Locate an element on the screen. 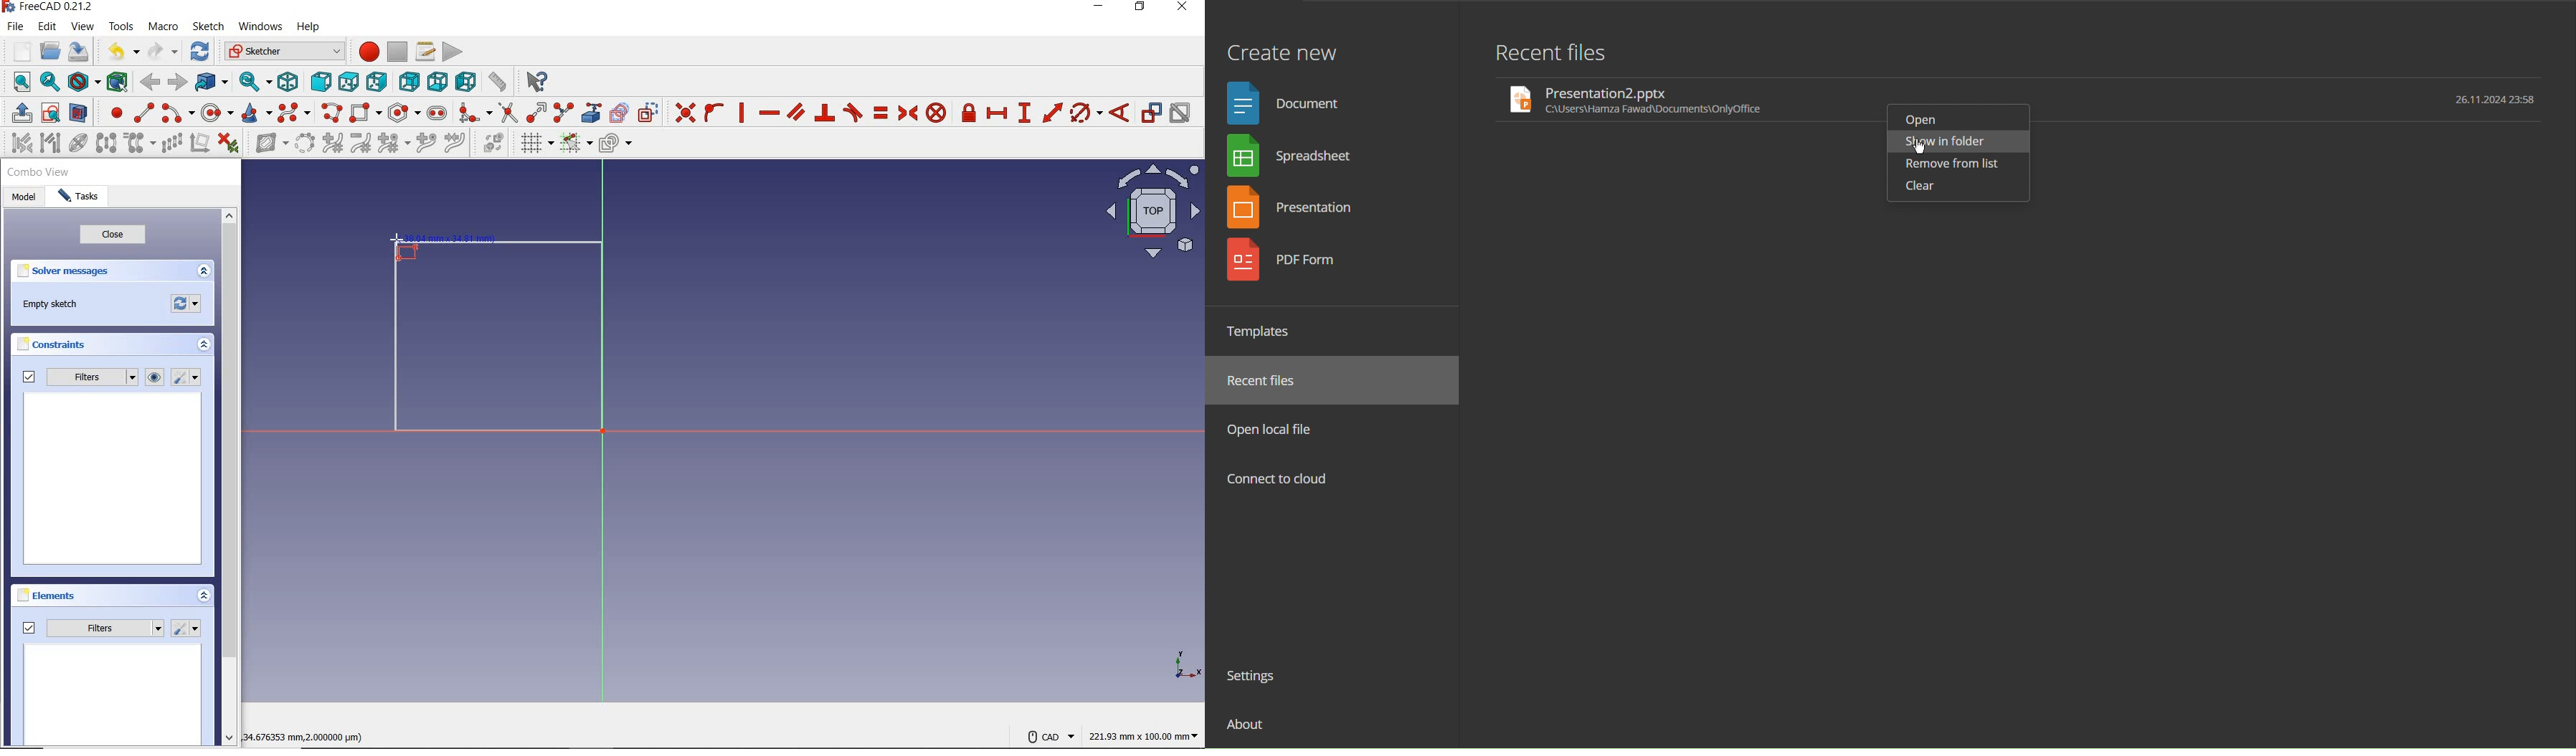 This screenshot has width=2576, height=756. undo is located at coordinates (117, 52).